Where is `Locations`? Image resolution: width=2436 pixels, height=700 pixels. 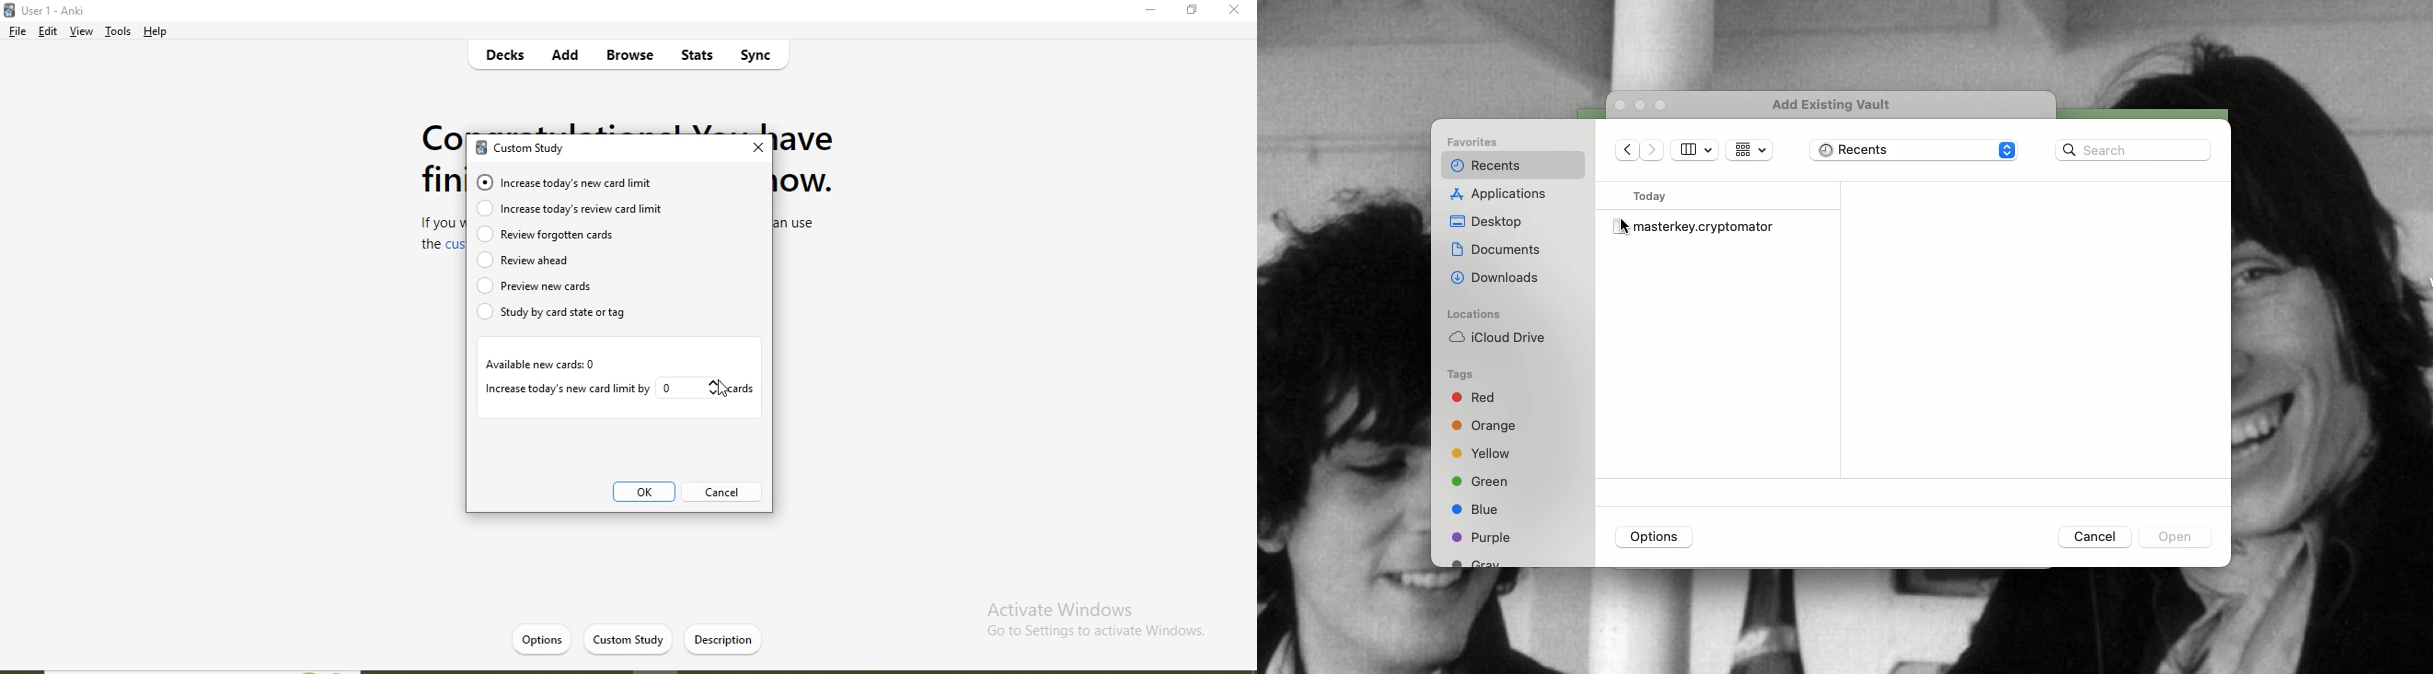 Locations is located at coordinates (1473, 314).